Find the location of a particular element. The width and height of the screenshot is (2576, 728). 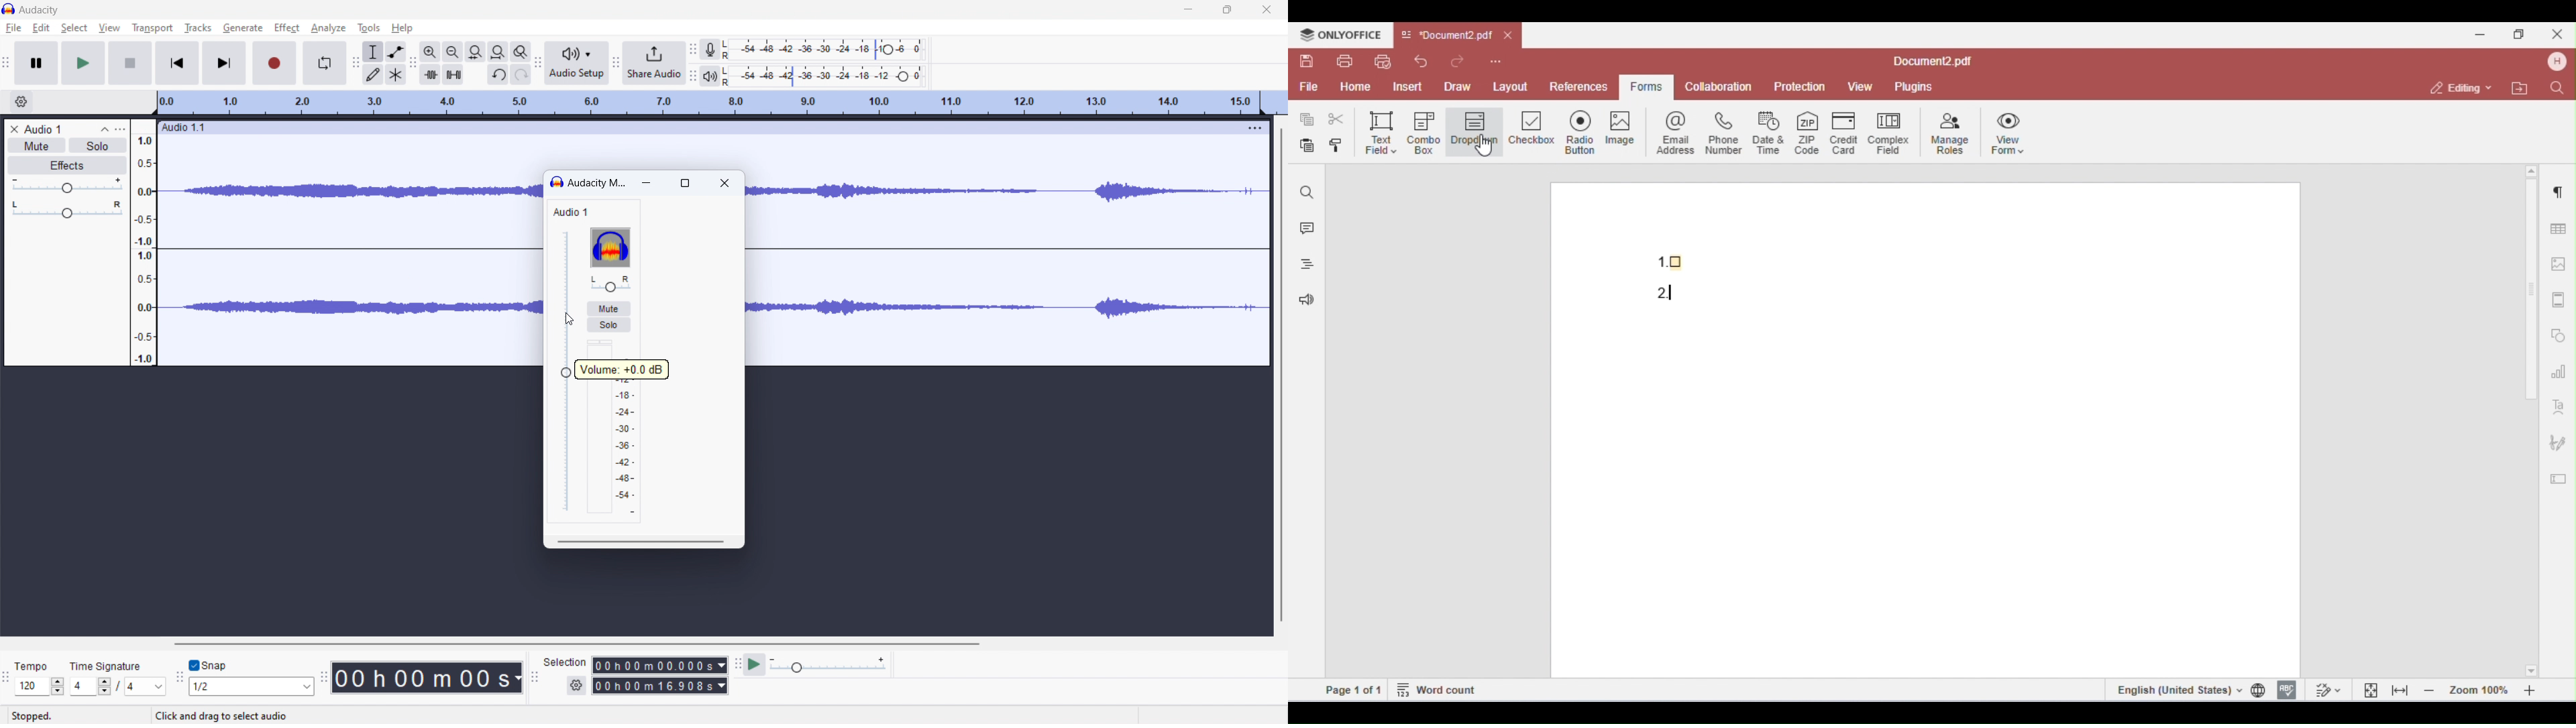

end time is located at coordinates (659, 686).